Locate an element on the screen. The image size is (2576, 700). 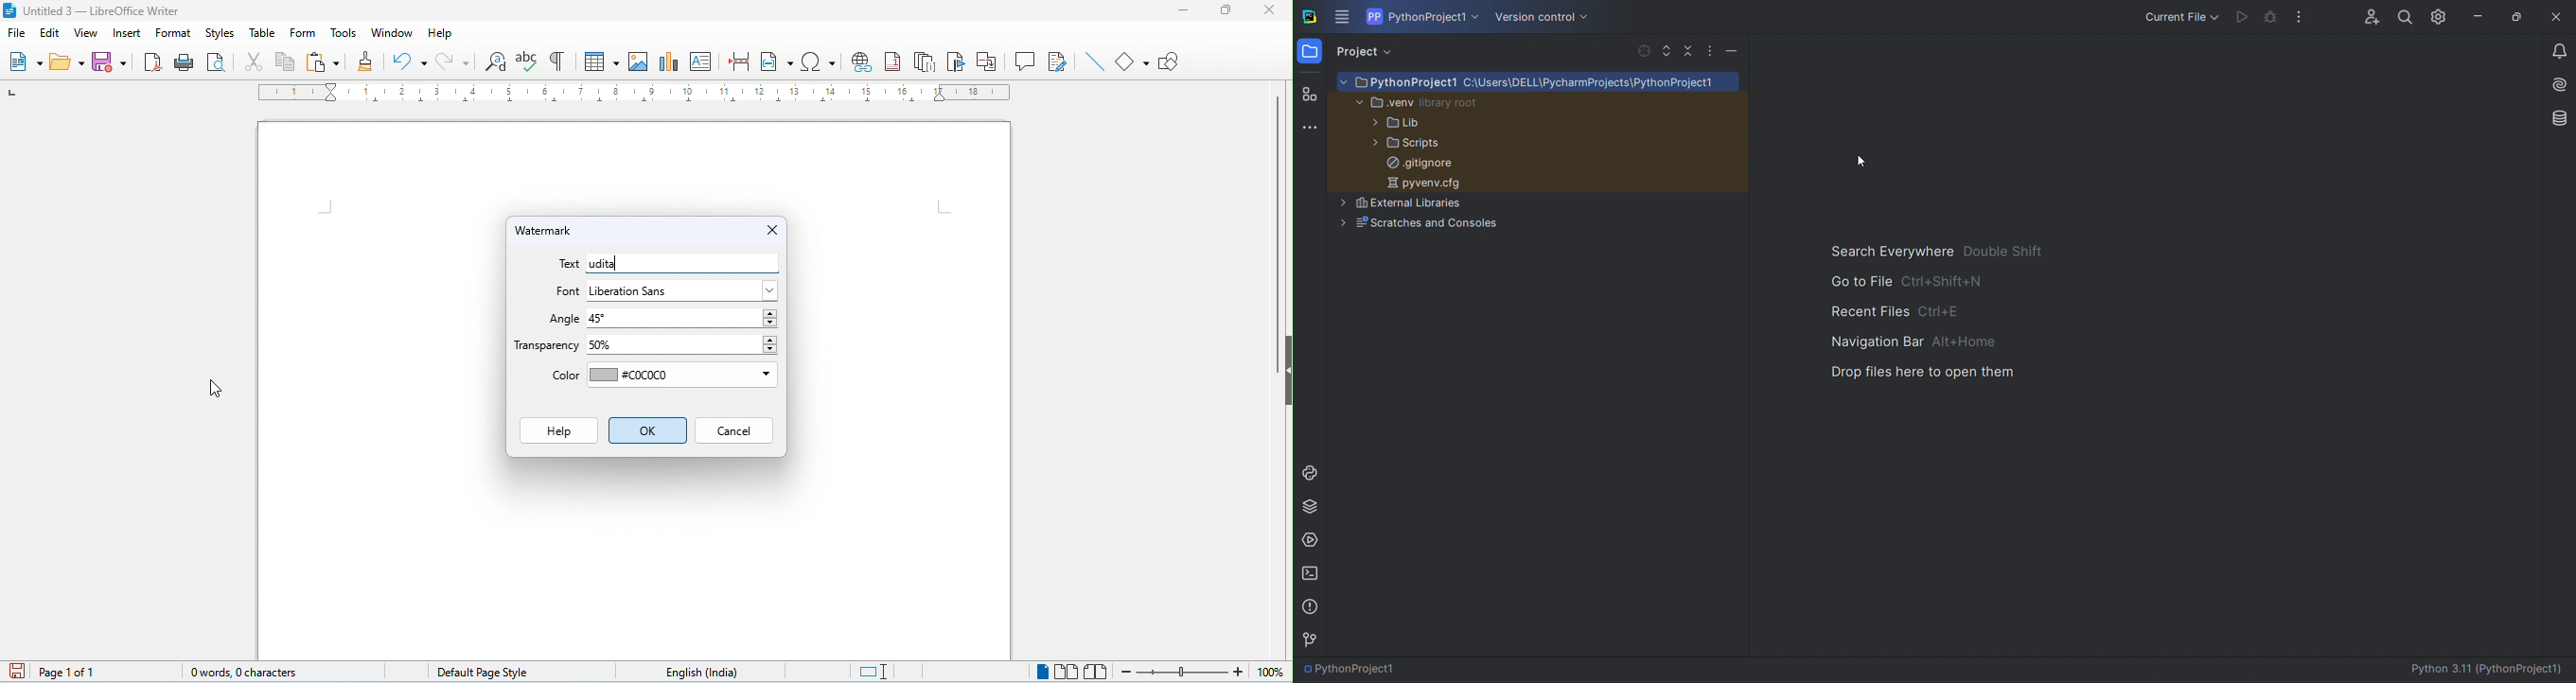
show draw functions is located at coordinates (1170, 63).